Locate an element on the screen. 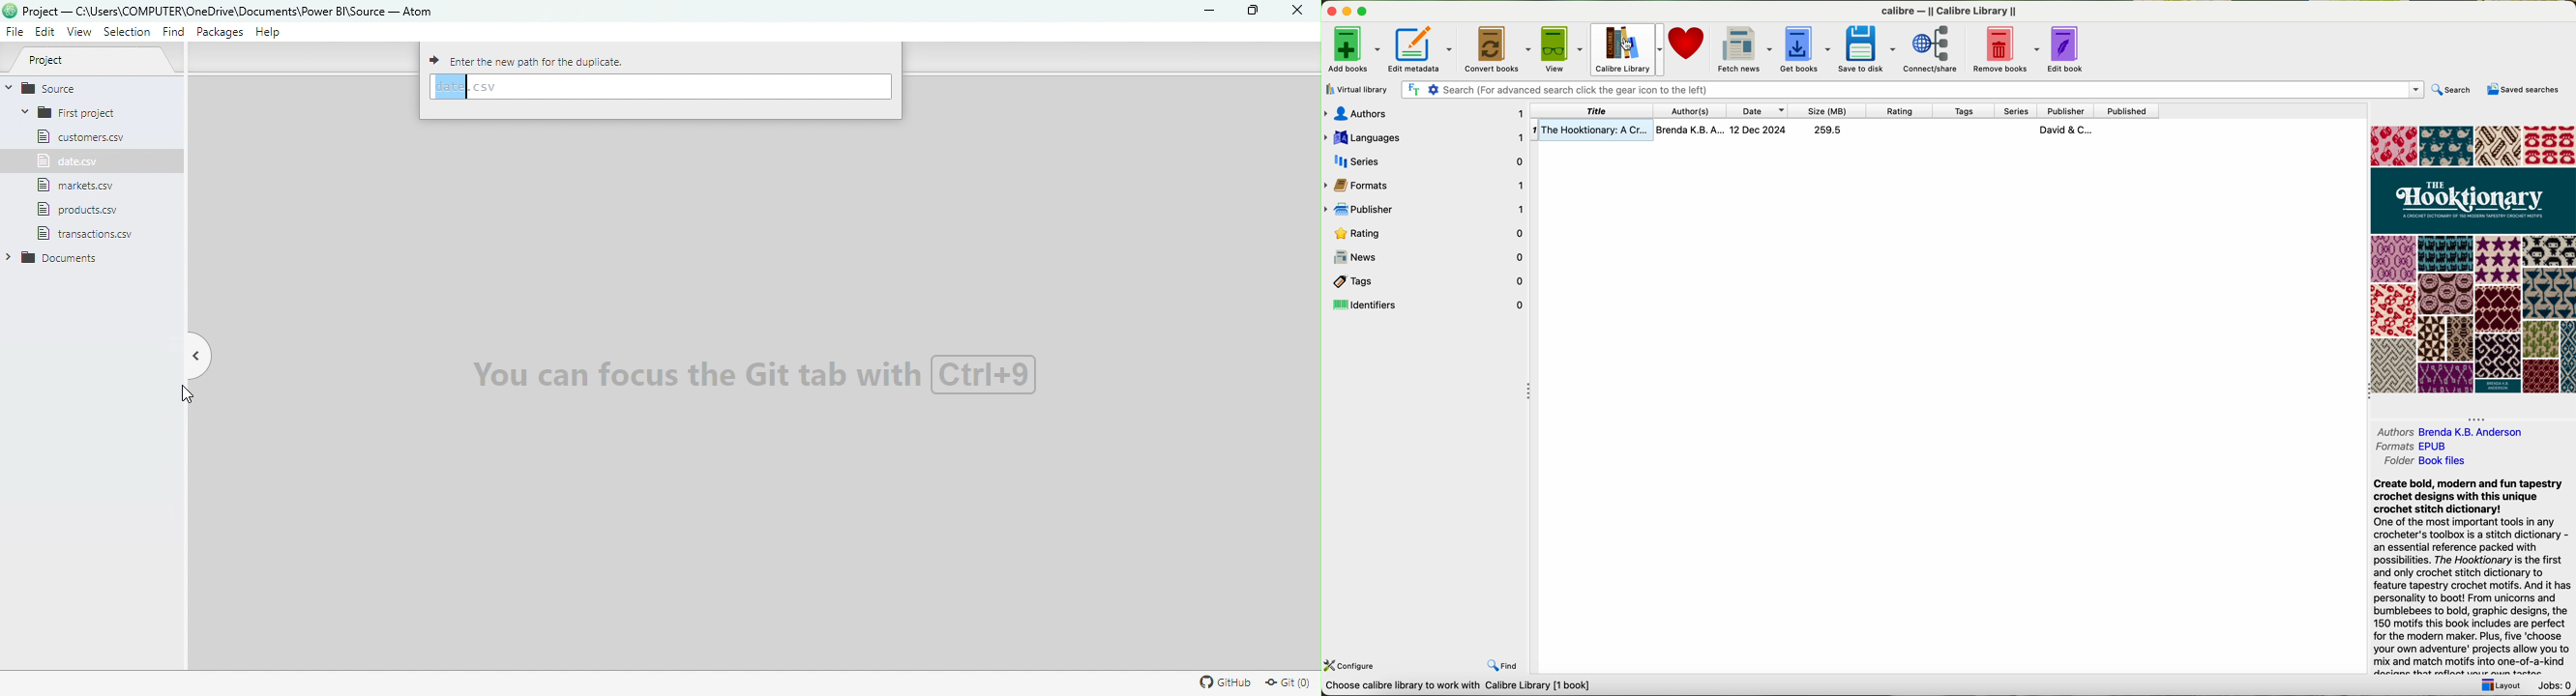 The image size is (2576, 700). edit metadata is located at coordinates (1421, 49).